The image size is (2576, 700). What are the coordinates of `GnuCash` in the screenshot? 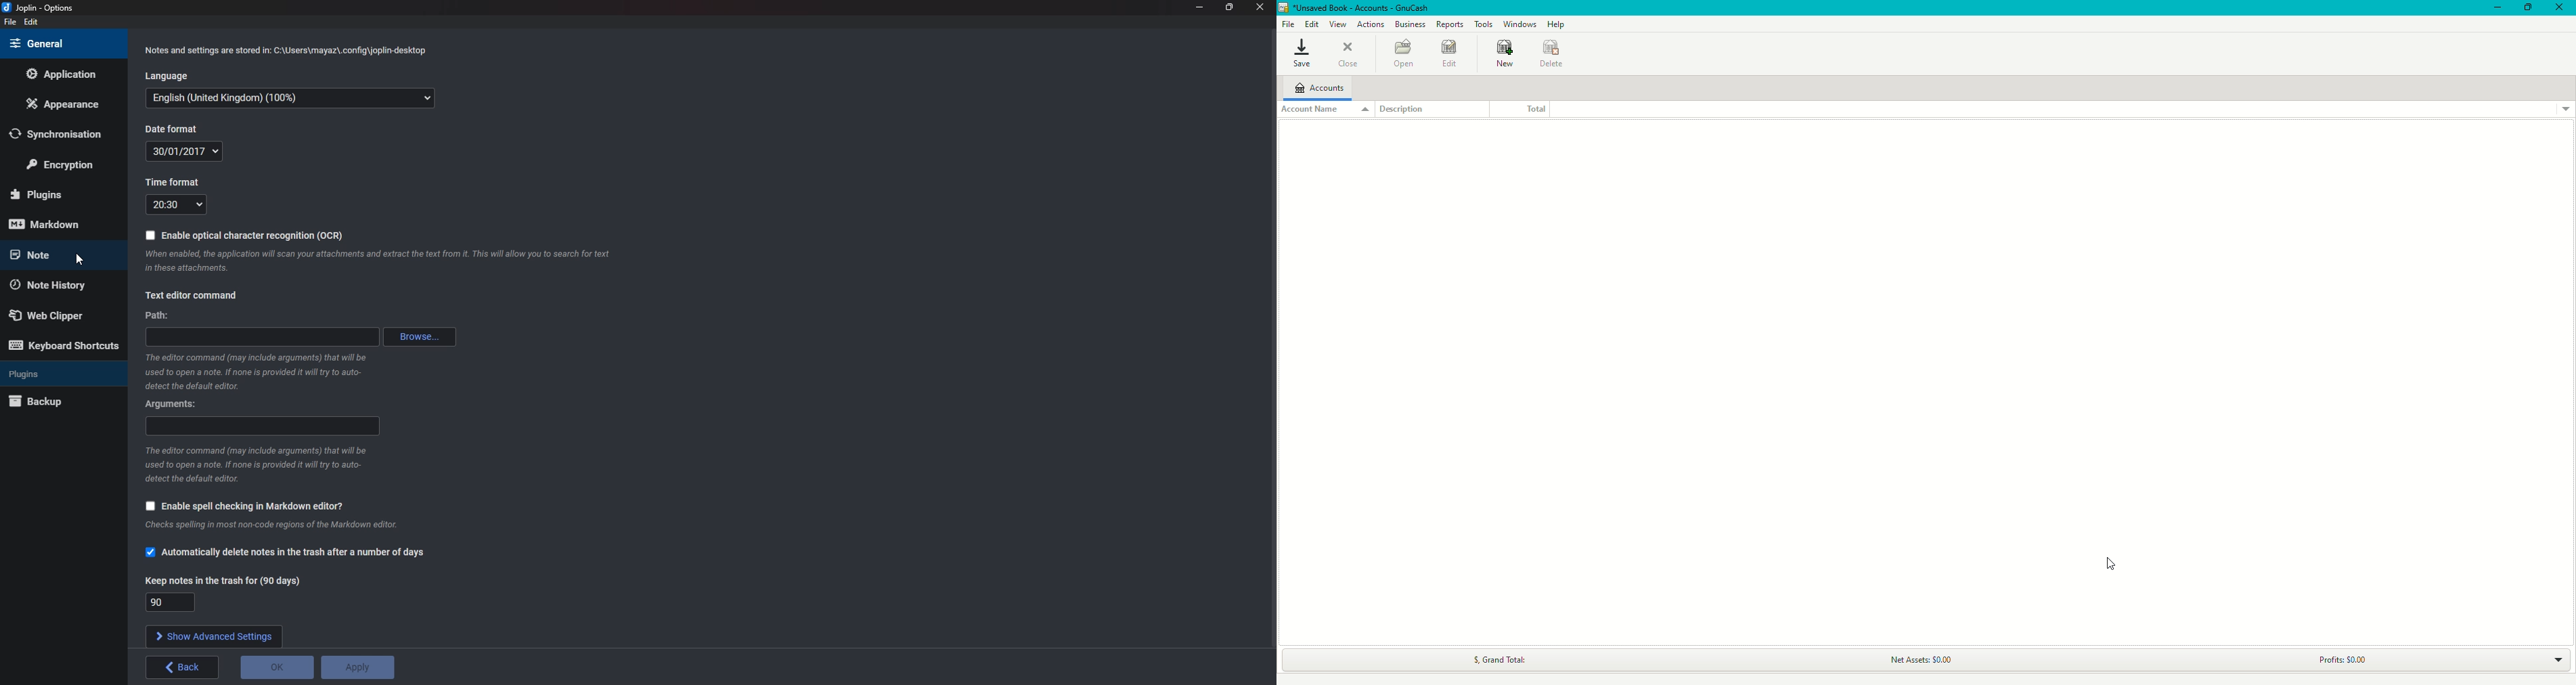 It's located at (1354, 8).